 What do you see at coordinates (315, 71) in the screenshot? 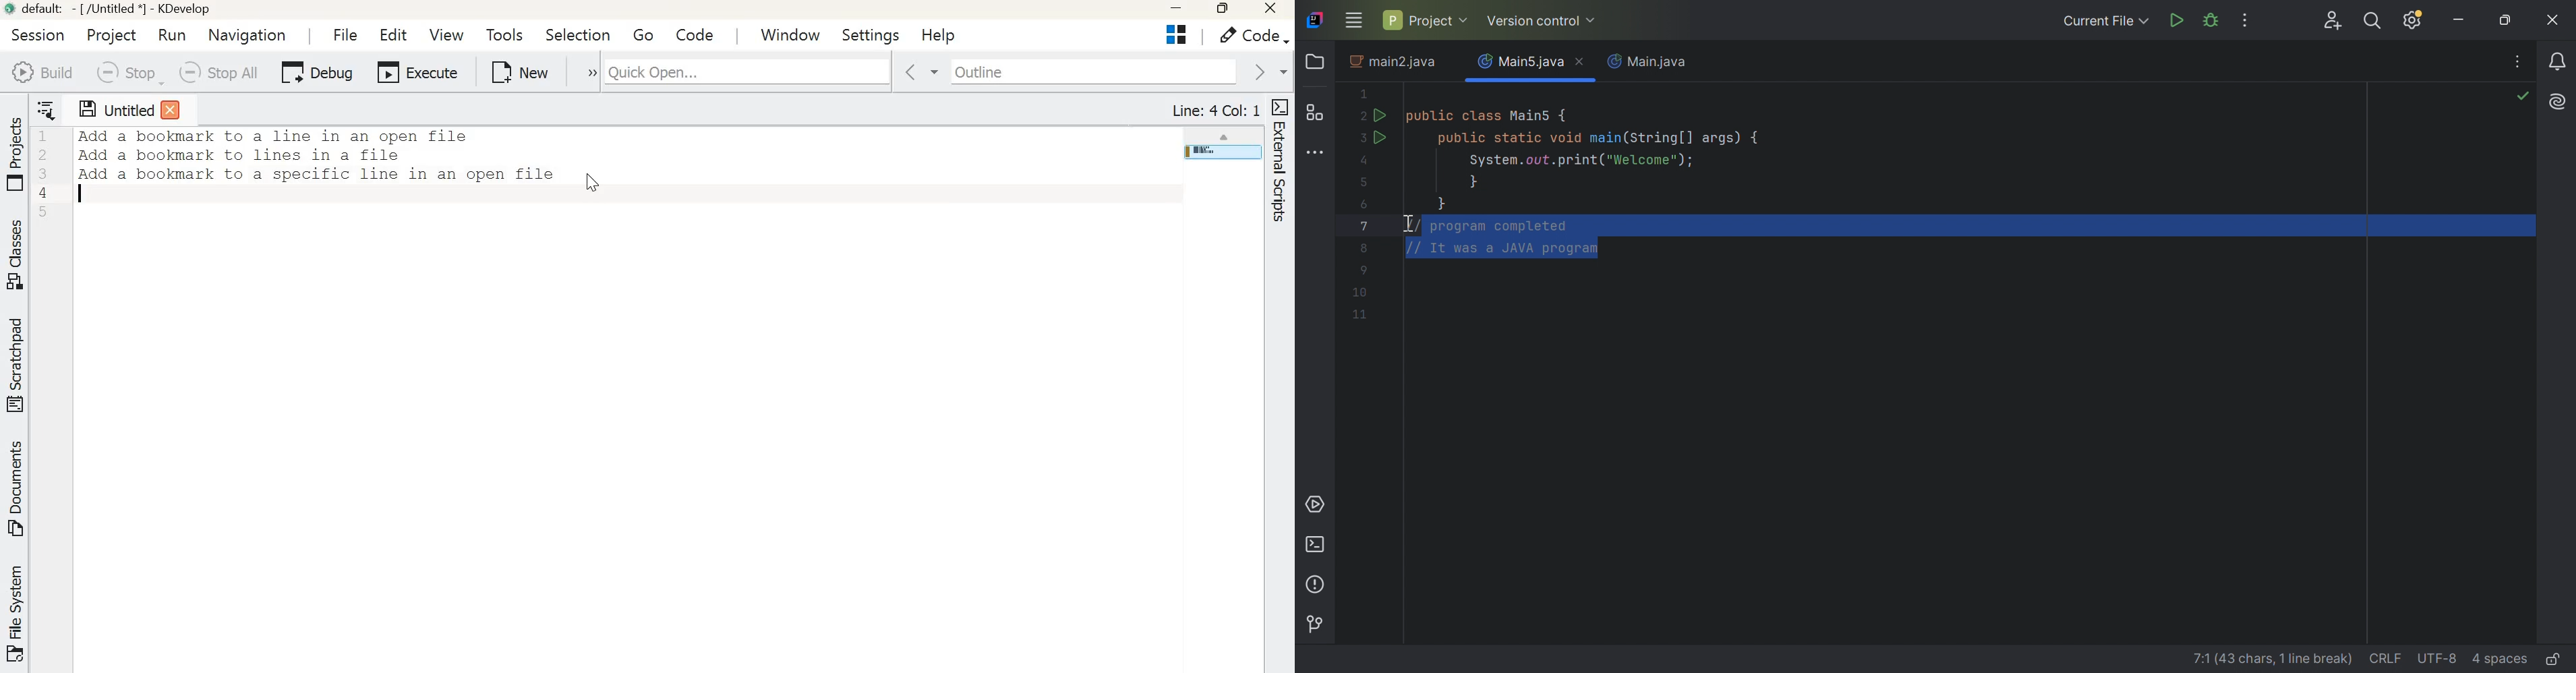
I see `Debug` at bounding box center [315, 71].